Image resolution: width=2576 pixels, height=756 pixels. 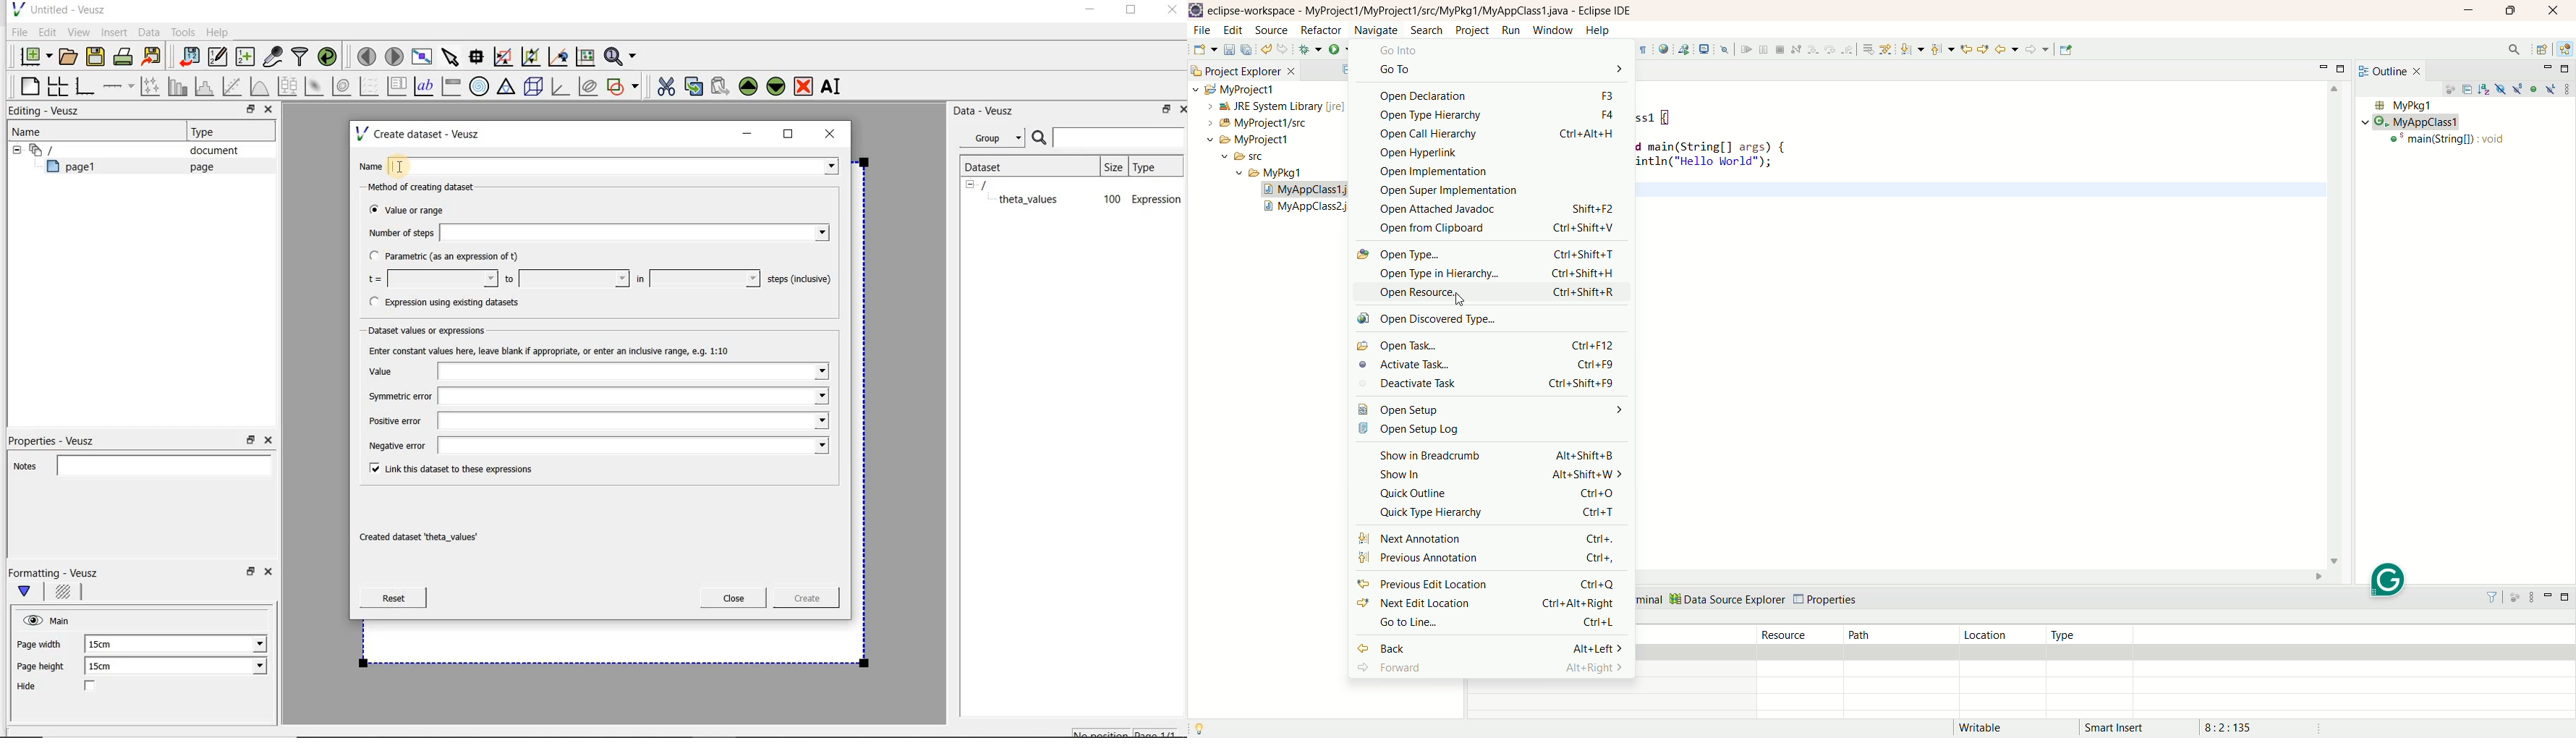 What do you see at coordinates (65, 594) in the screenshot?
I see `Background` at bounding box center [65, 594].